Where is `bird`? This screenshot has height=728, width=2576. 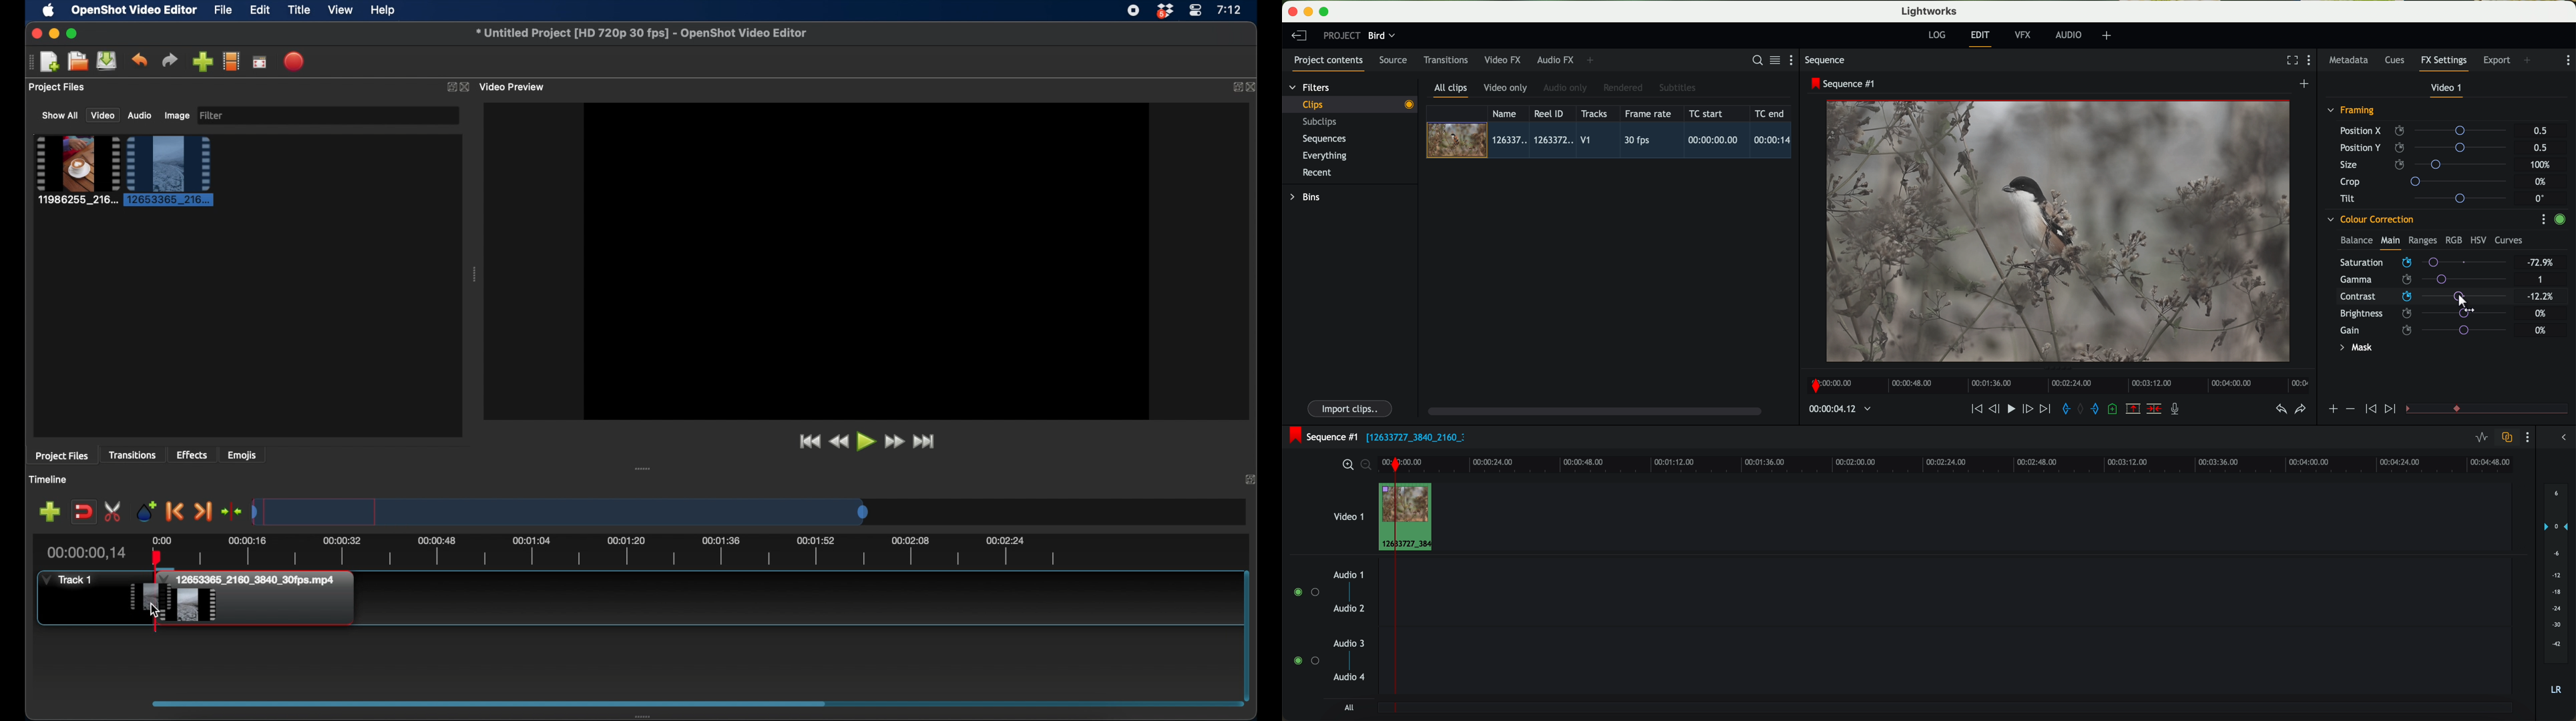 bird is located at coordinates (1381, 36).